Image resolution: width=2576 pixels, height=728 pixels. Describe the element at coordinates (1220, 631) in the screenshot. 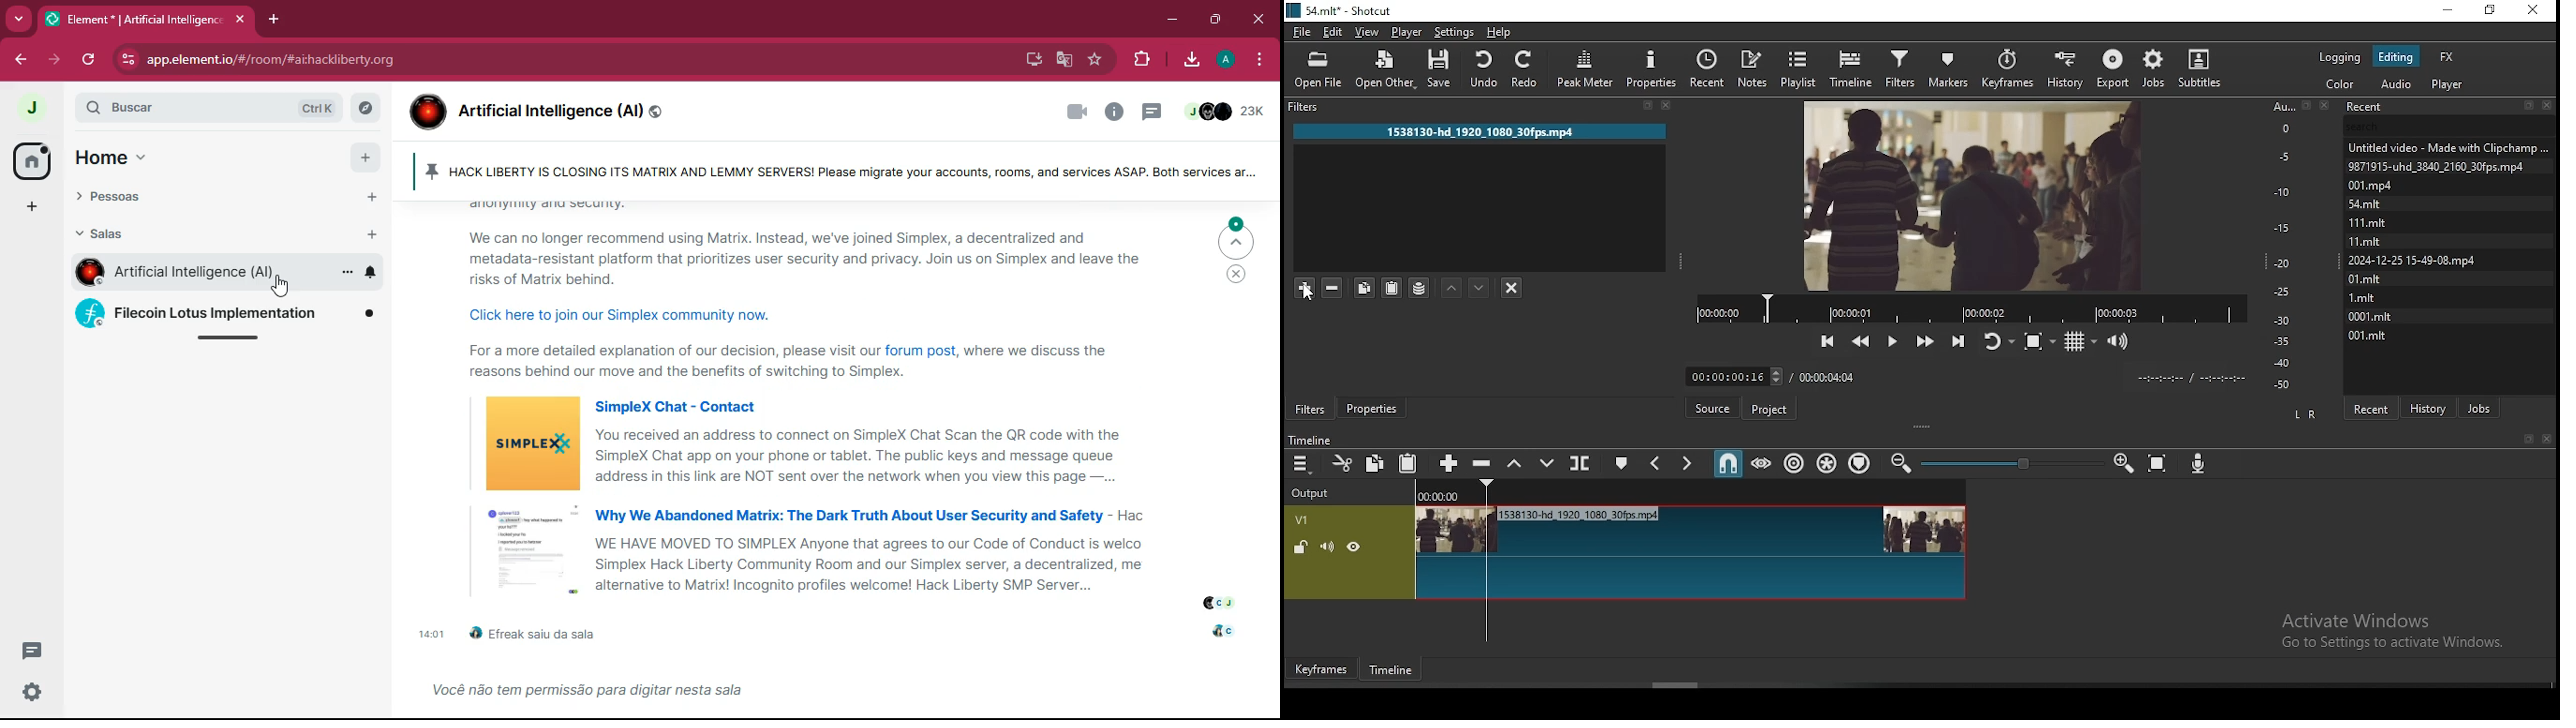

I see `people` at that location.